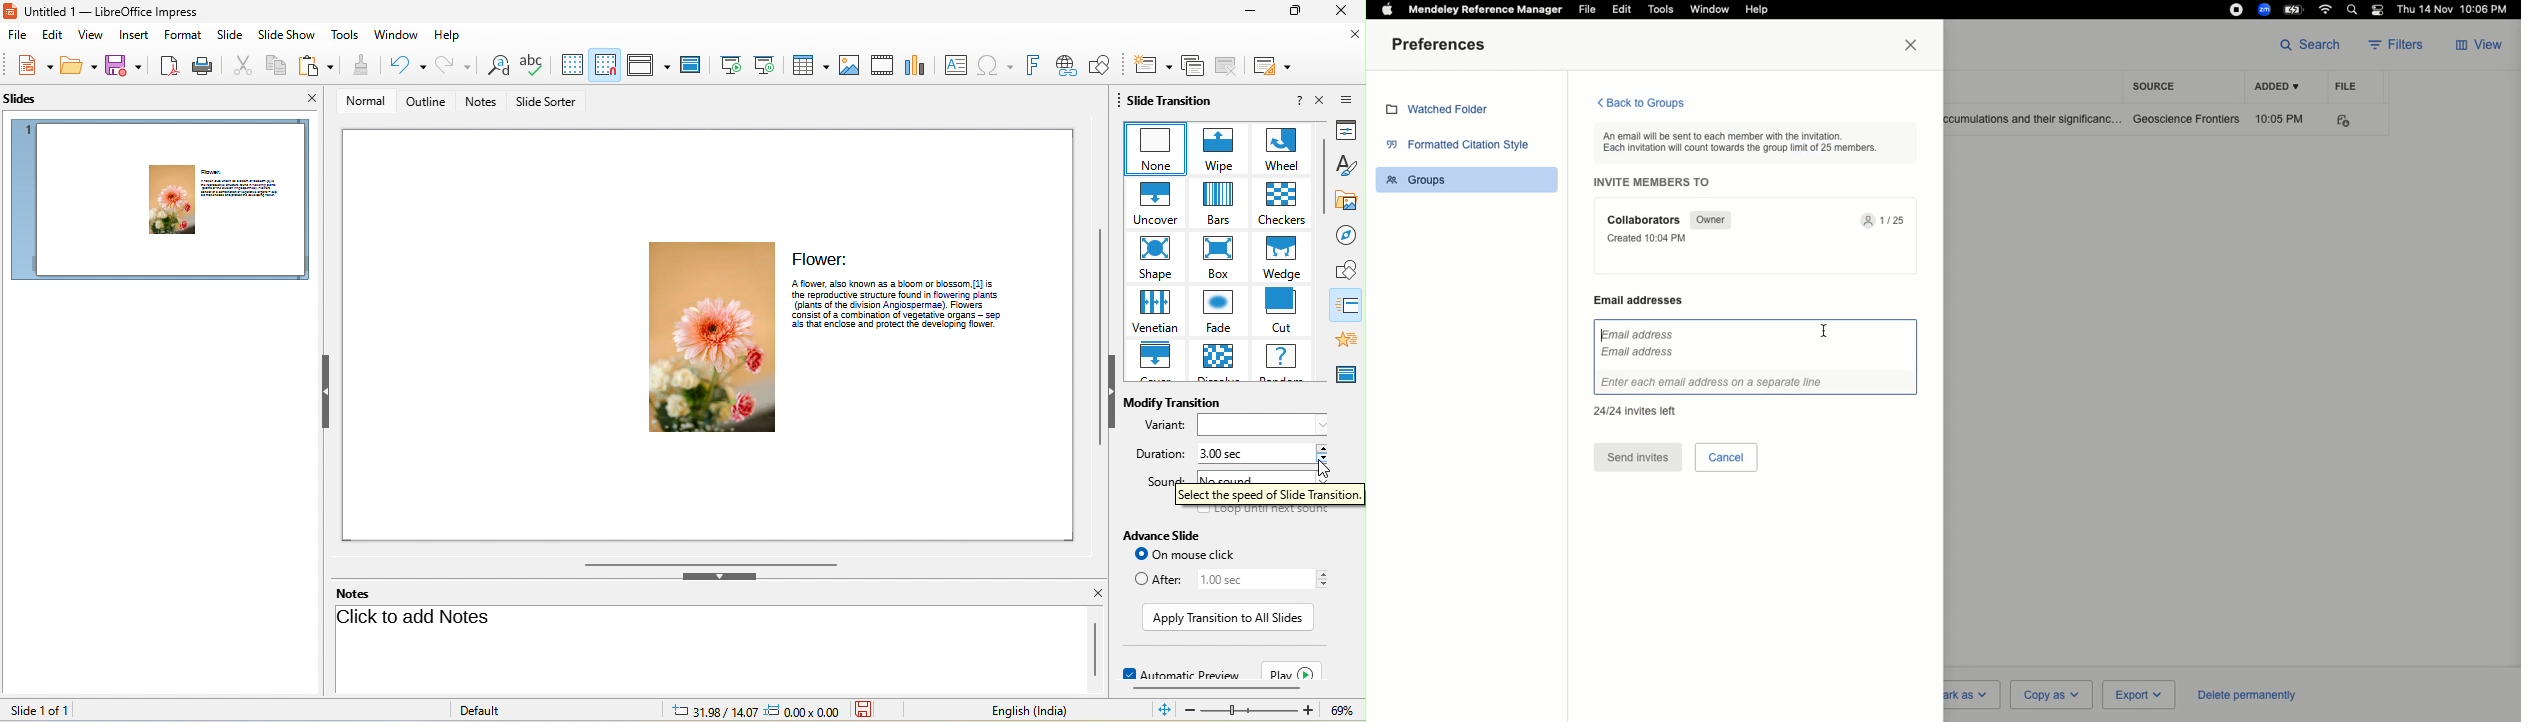 The height and width of the screenshot is (728, 2548). I want to click on the reproductive structure found n flowenng plants, so click(906, 293).